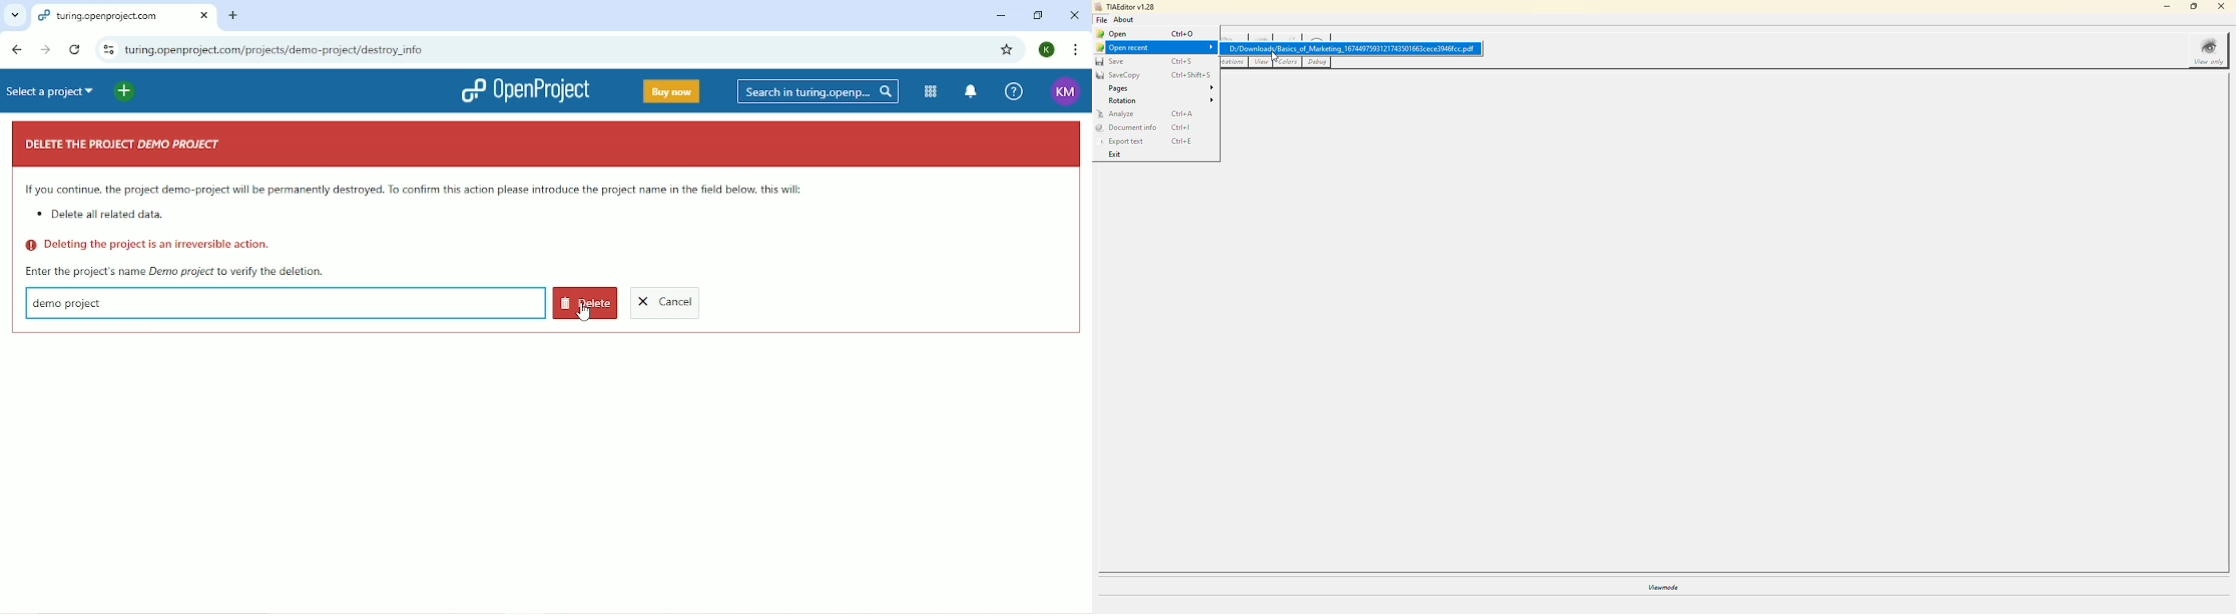 Image resolution: width=2240 pixels, height=616 pixels. What do you see at coordinates (108, 48) in the screenshot?
I see `View site information` at bounding box center [108, 48].